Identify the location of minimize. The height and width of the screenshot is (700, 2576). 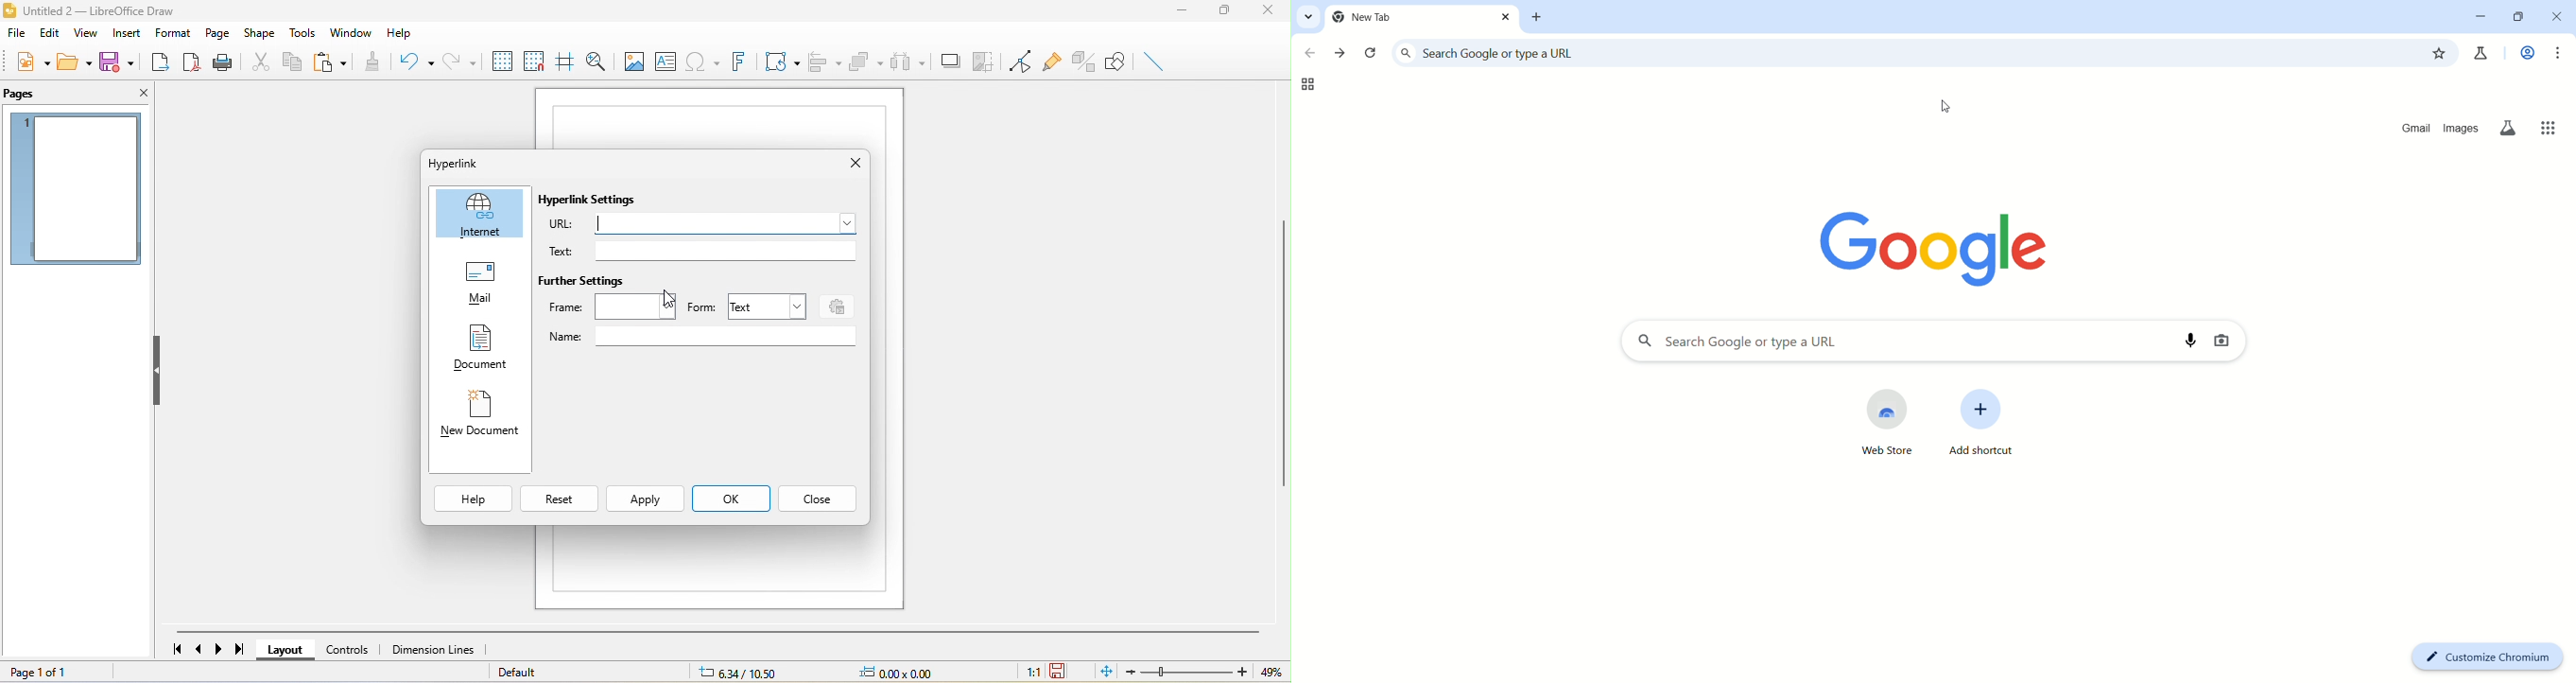
(2481, 15).